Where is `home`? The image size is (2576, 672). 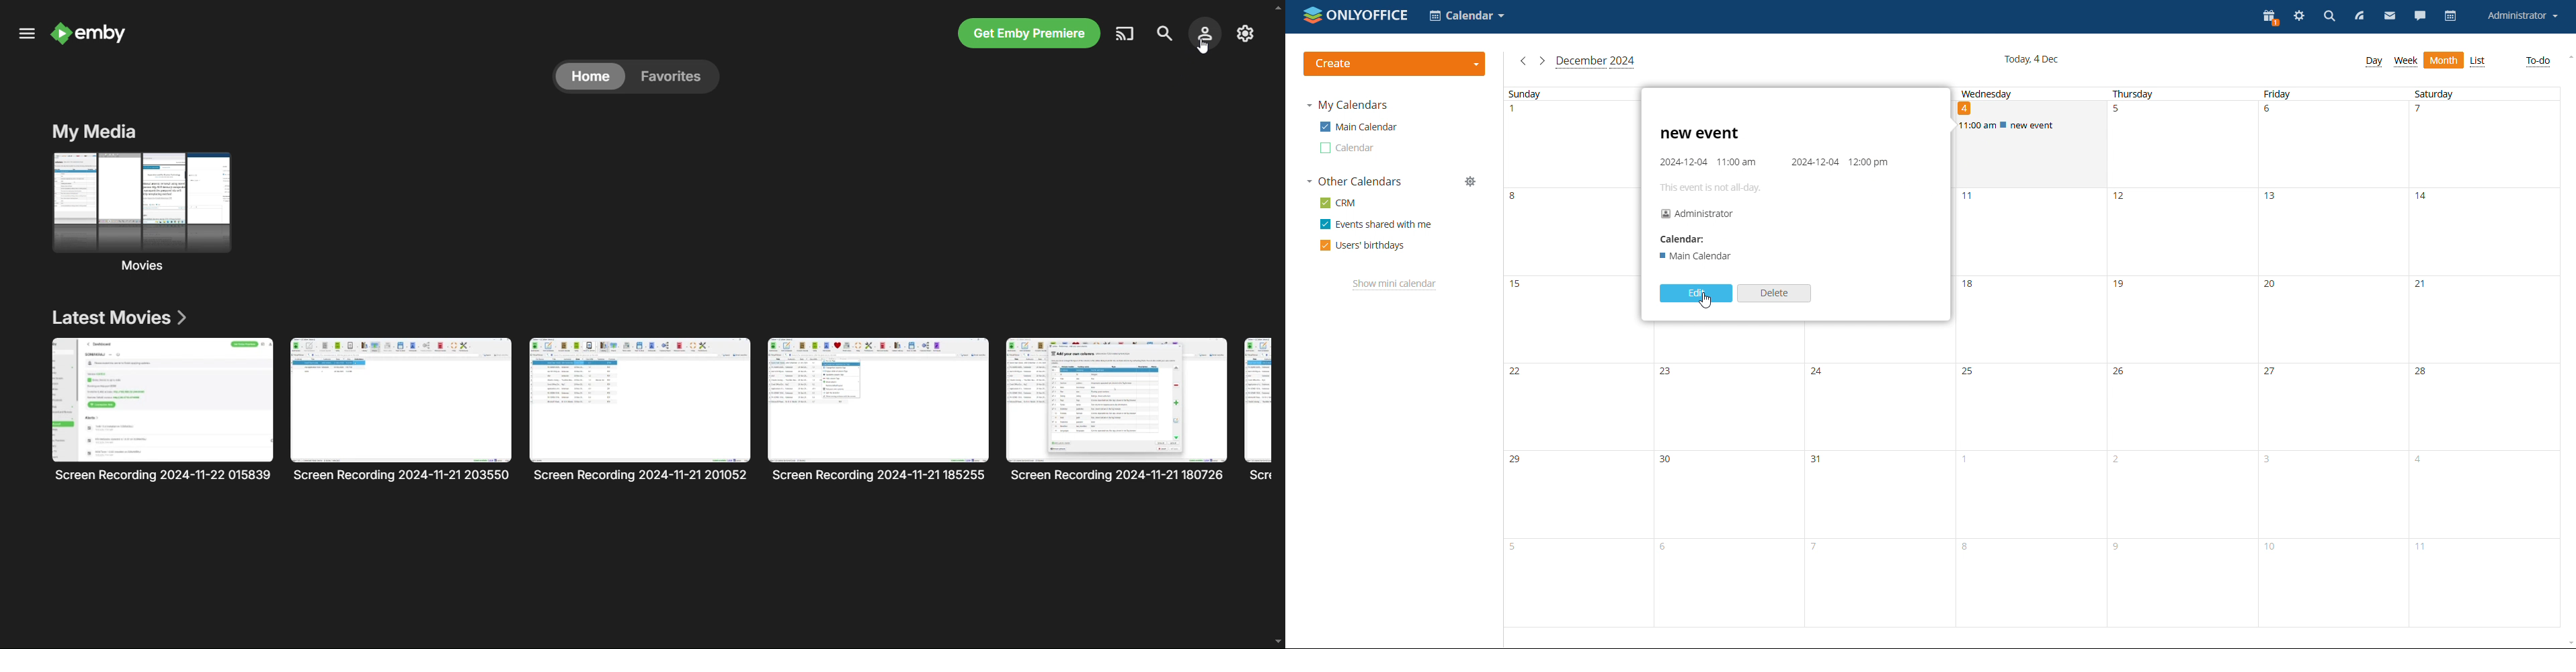 home is located at coordinates (590, 76).